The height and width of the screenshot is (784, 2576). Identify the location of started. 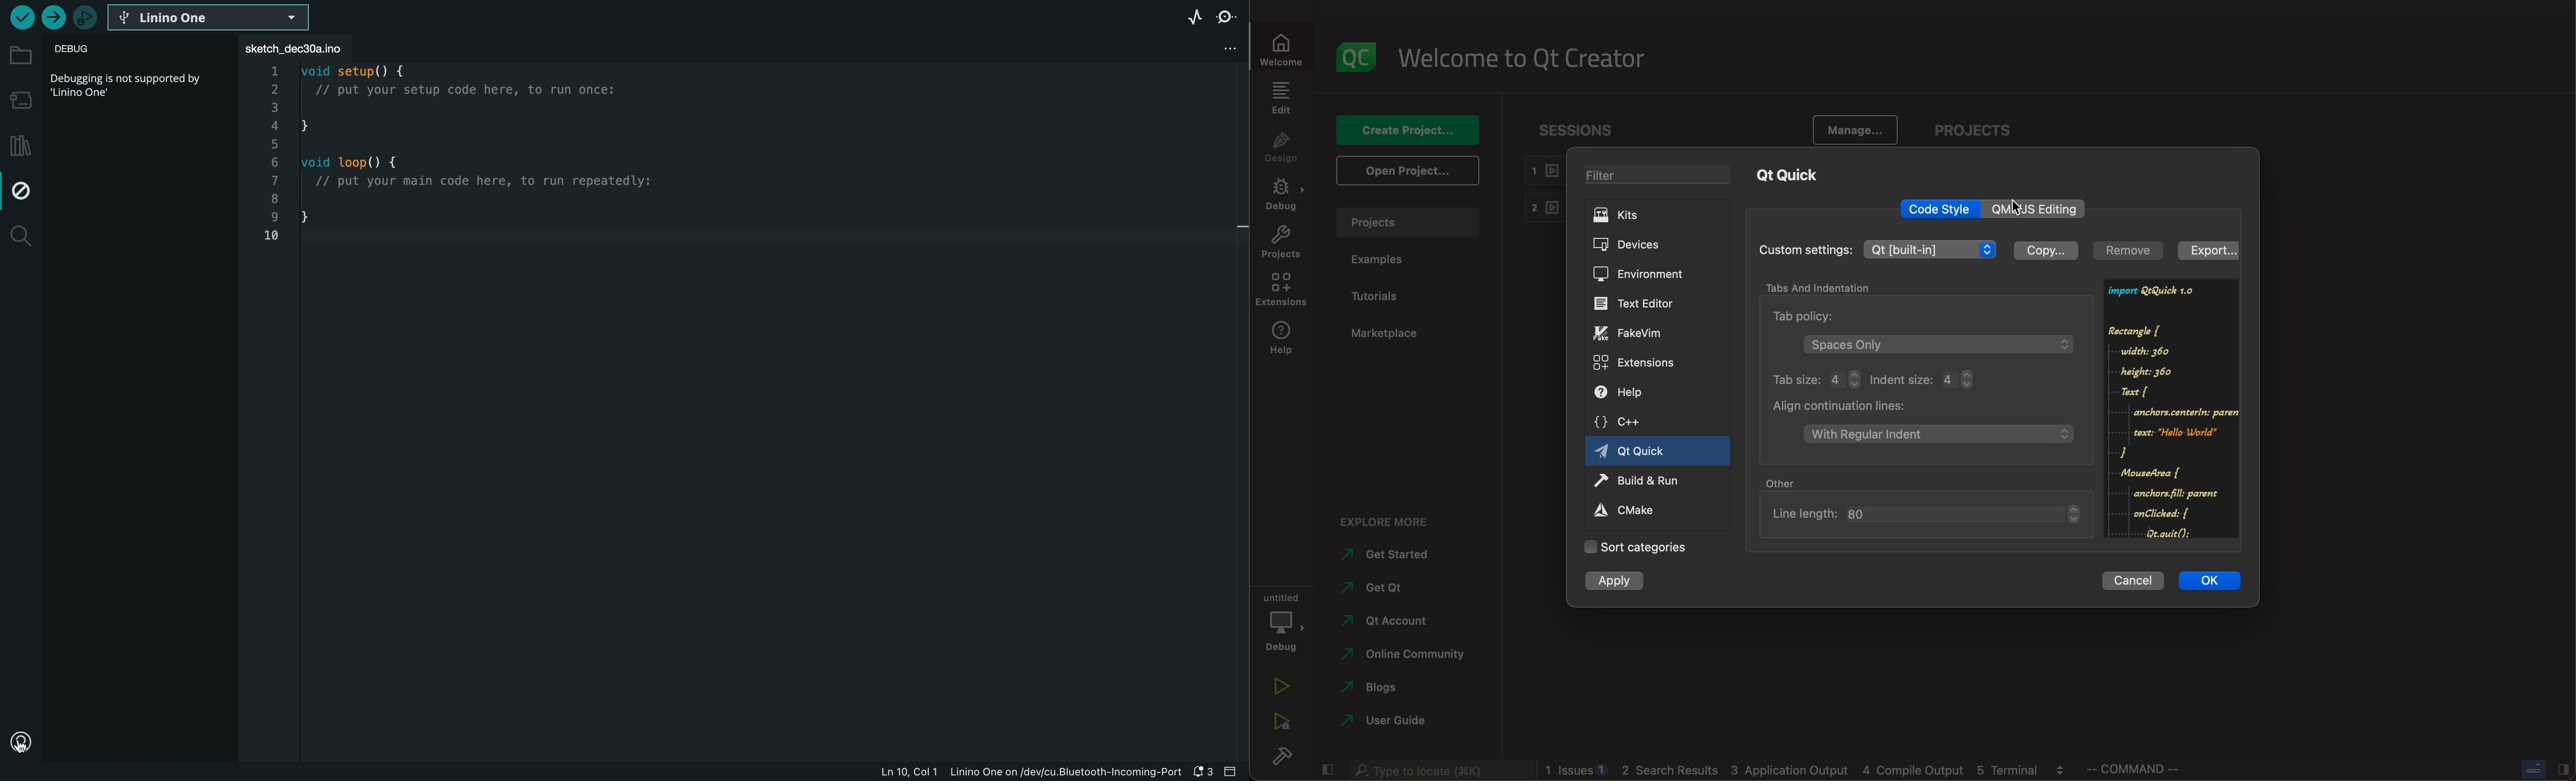
(1388, 555).